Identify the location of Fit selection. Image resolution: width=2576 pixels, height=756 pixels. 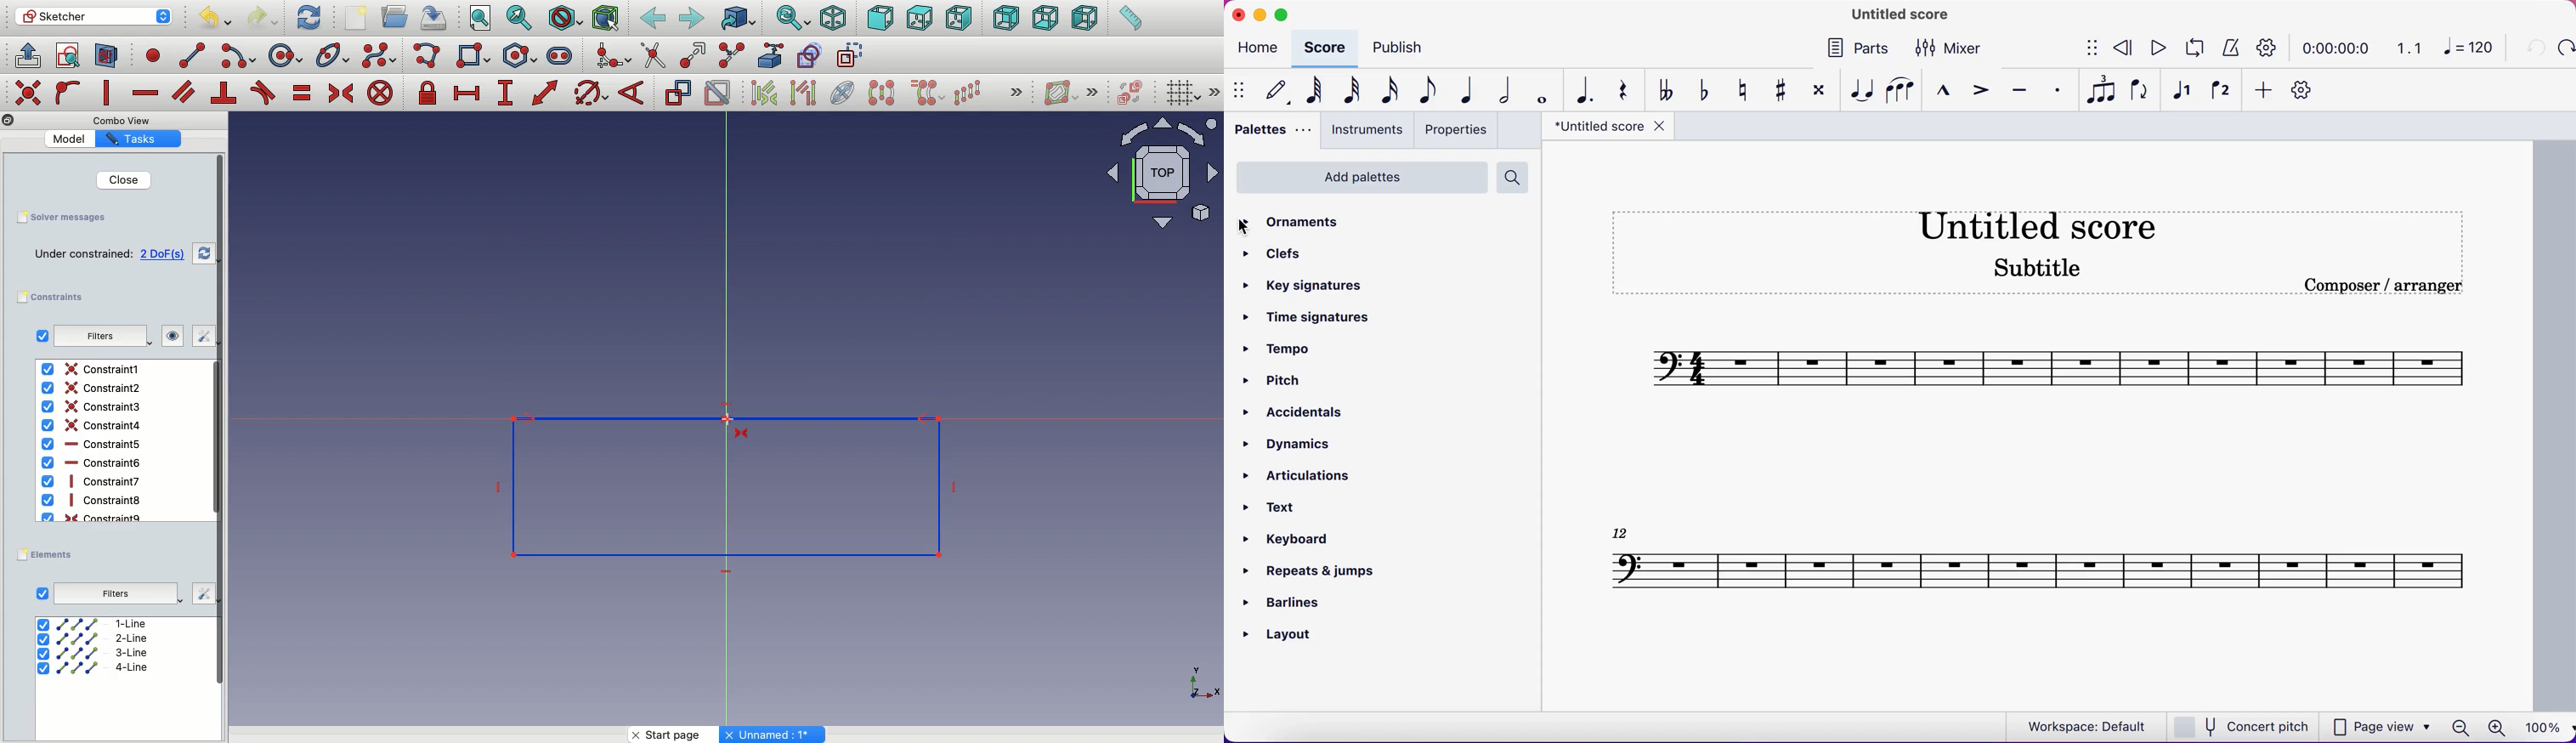
(519, 18).